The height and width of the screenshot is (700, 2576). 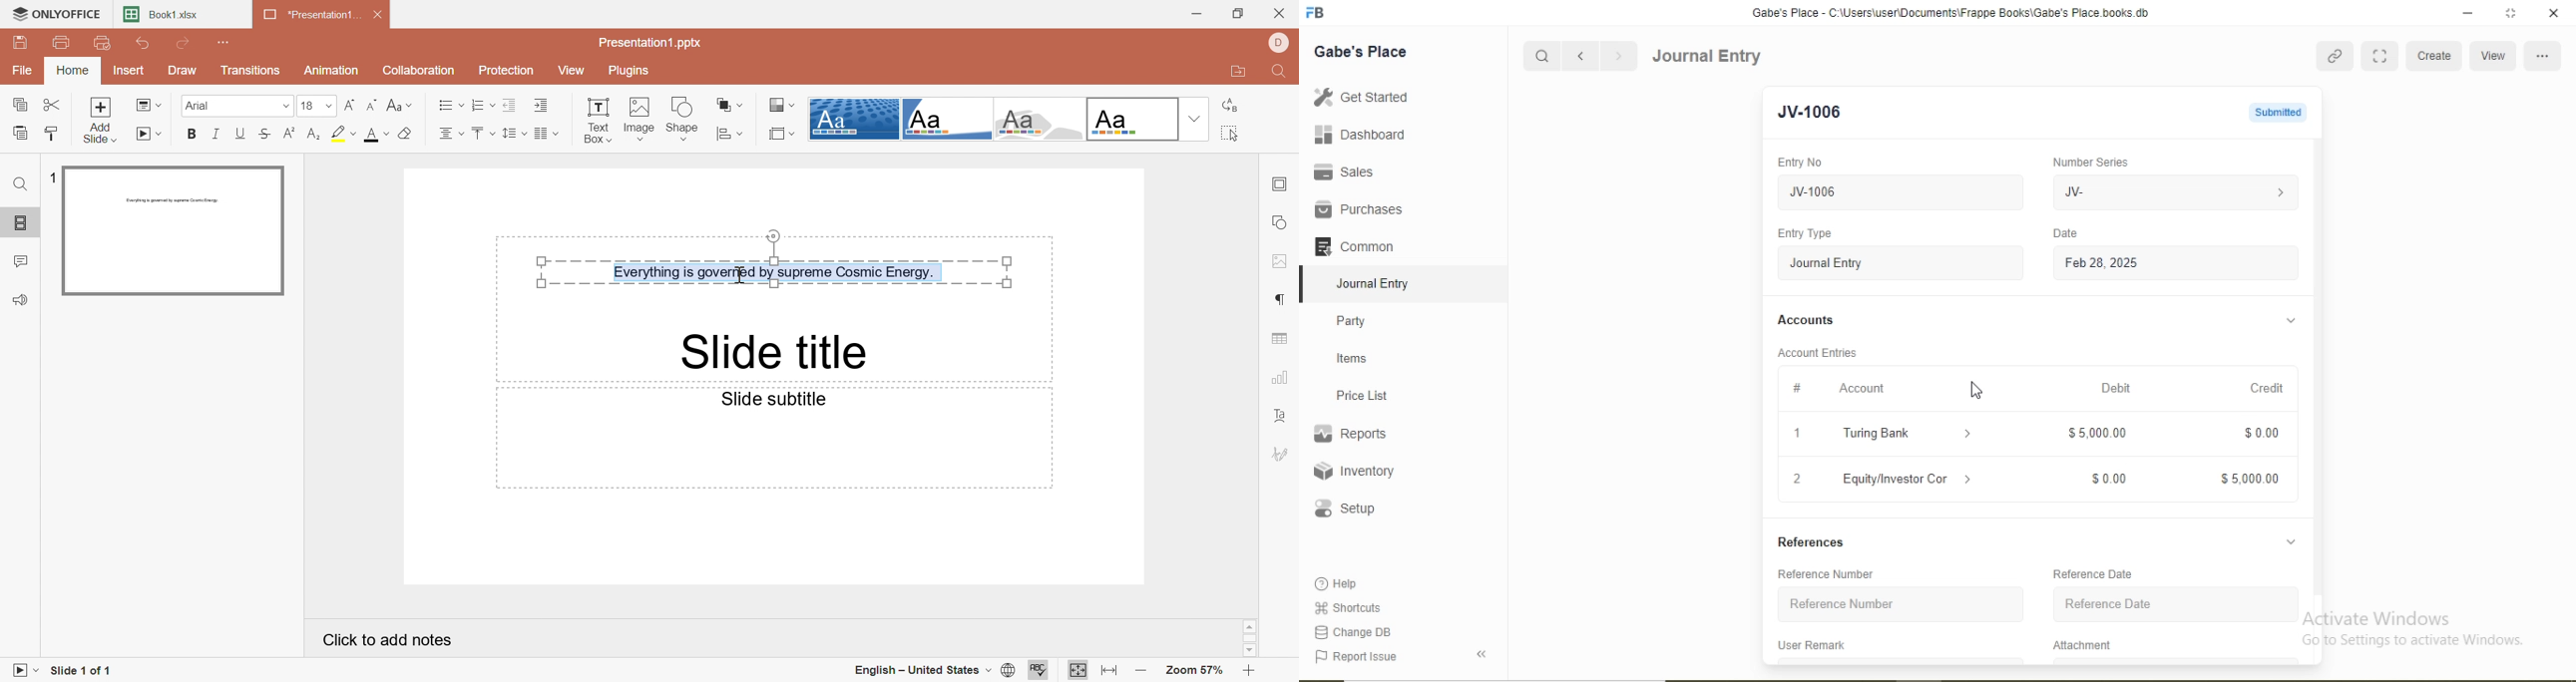 I want to click on Entry No, so click(x=1799, y=162).